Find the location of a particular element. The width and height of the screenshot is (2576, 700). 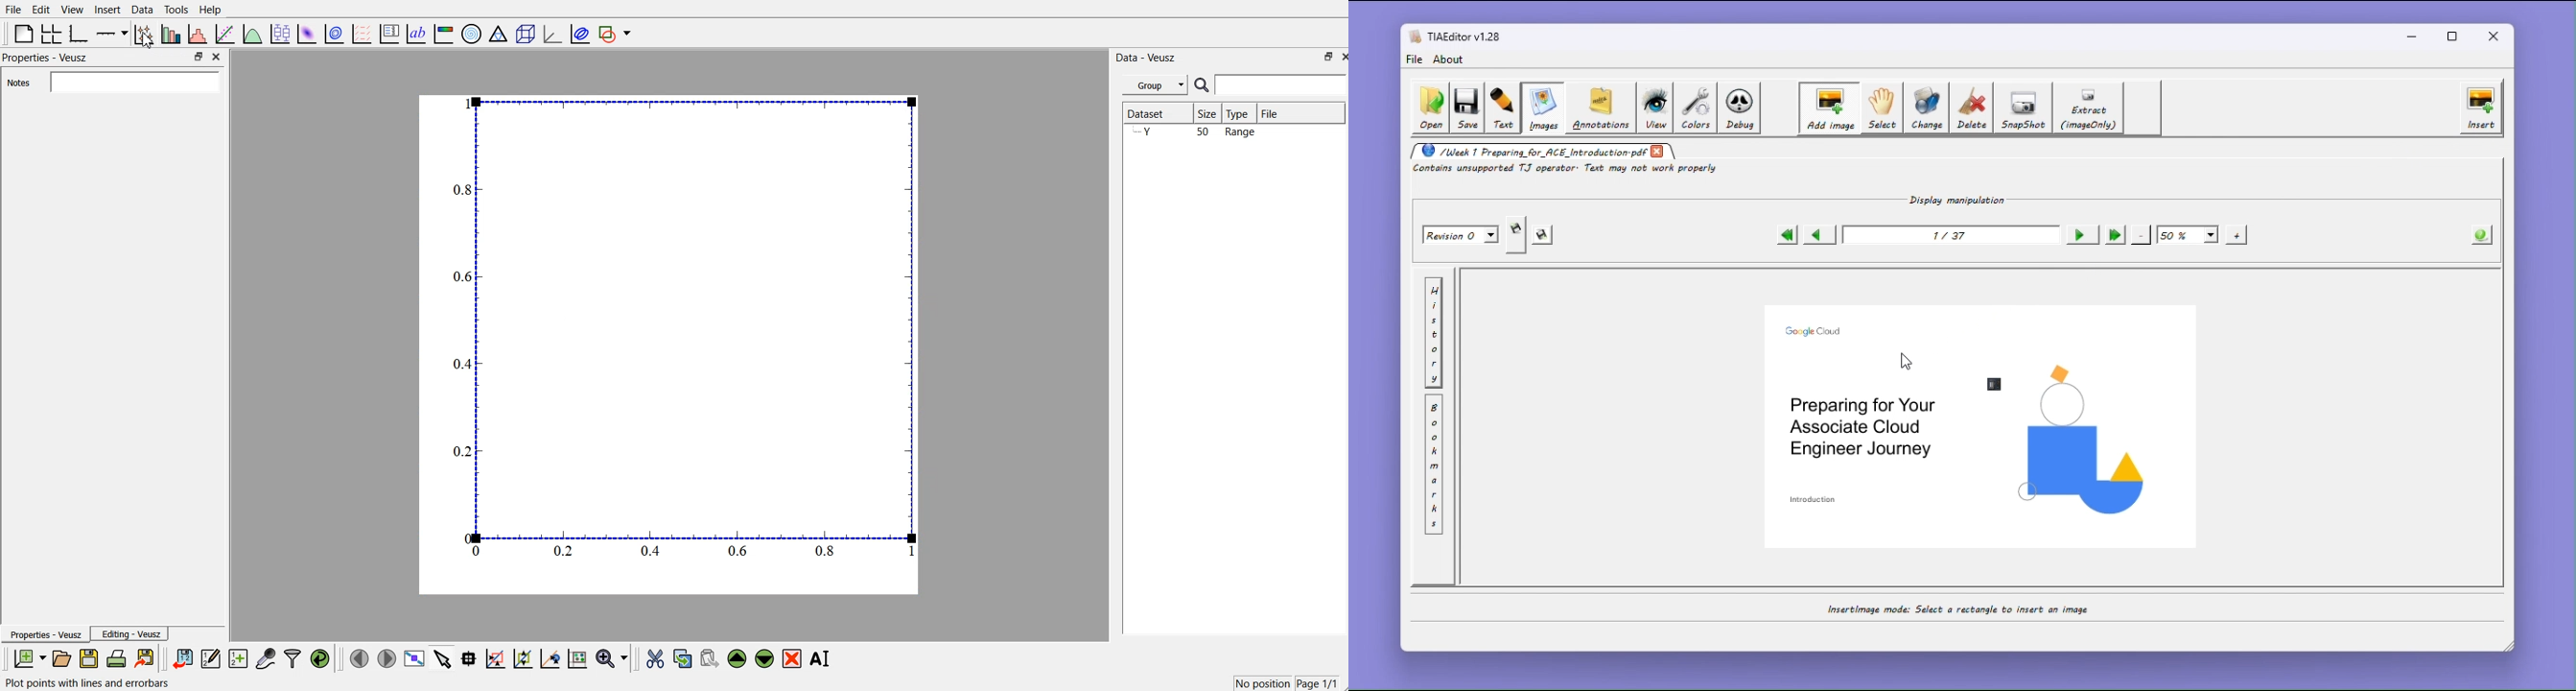

save document is located at coordinates (89, 659).